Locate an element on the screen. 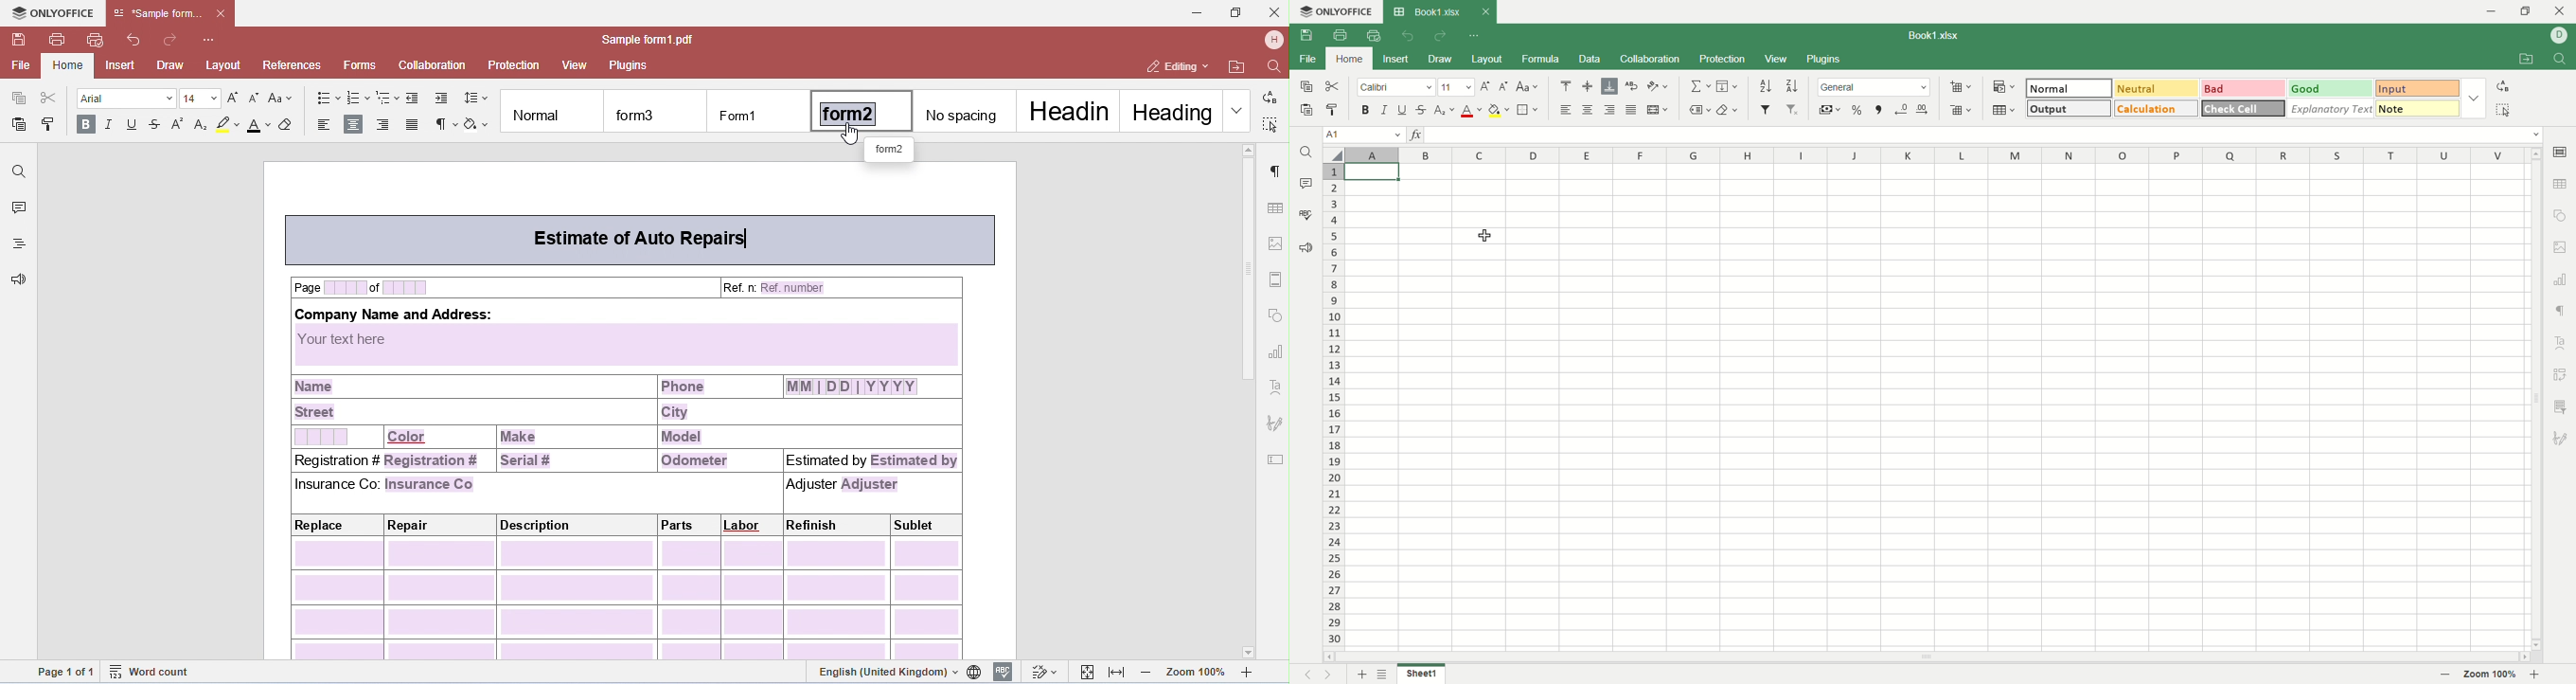 This screenshot has height=700, width=2576. copy style is located at coordinates (1333, 110).